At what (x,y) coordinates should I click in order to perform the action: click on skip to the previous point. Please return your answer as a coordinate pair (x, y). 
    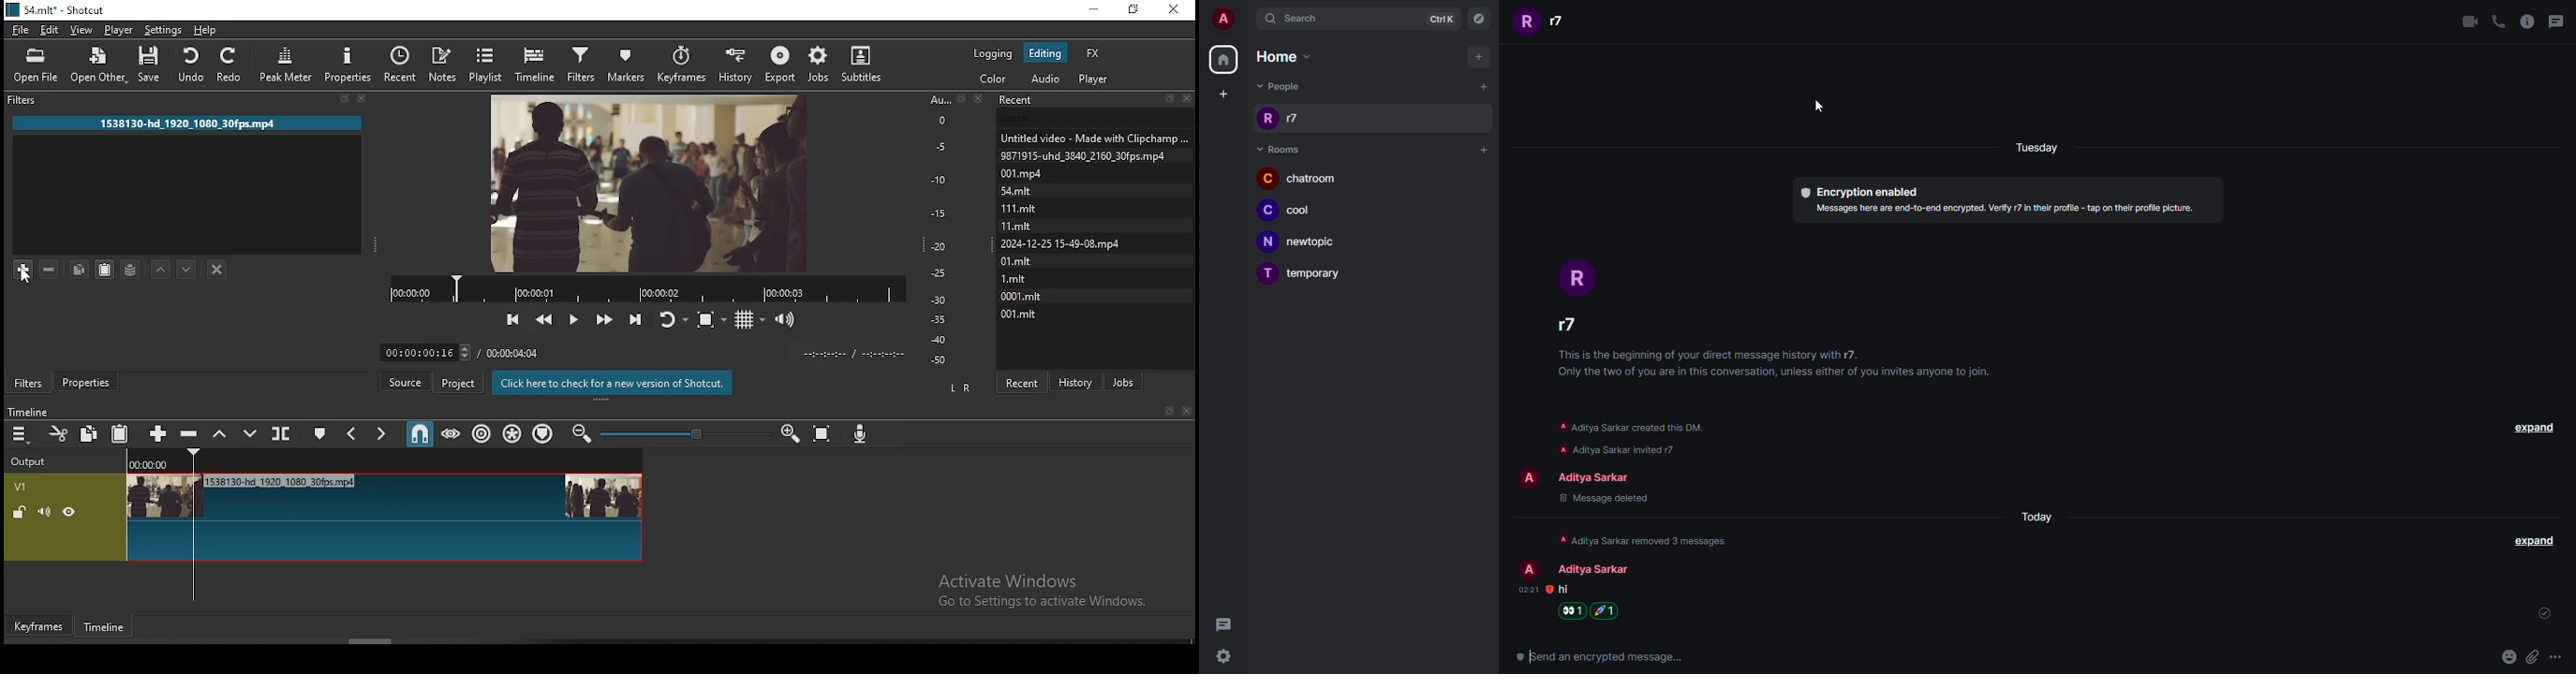
    Looking at the image, I should click on (511, 318).